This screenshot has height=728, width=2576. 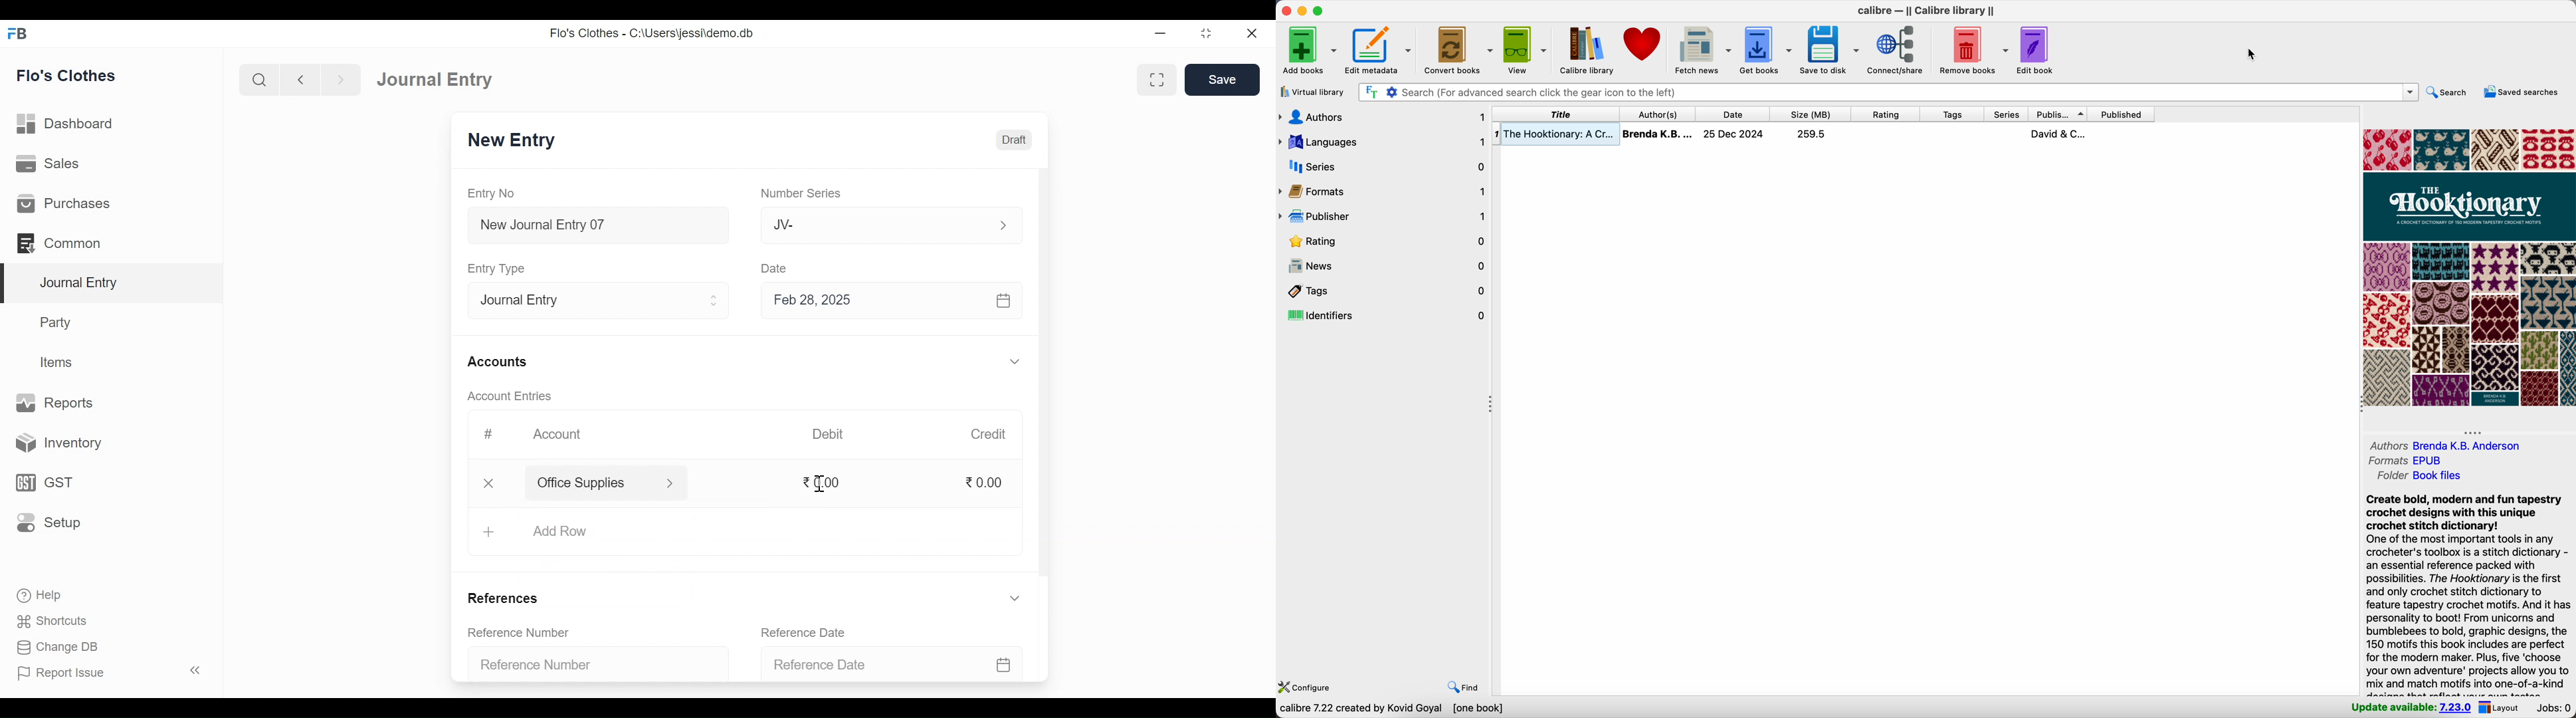 What do you see at coordinates (1011, 140) in the screenshot?
I see `Draft` at bounding box center [1011, 140].